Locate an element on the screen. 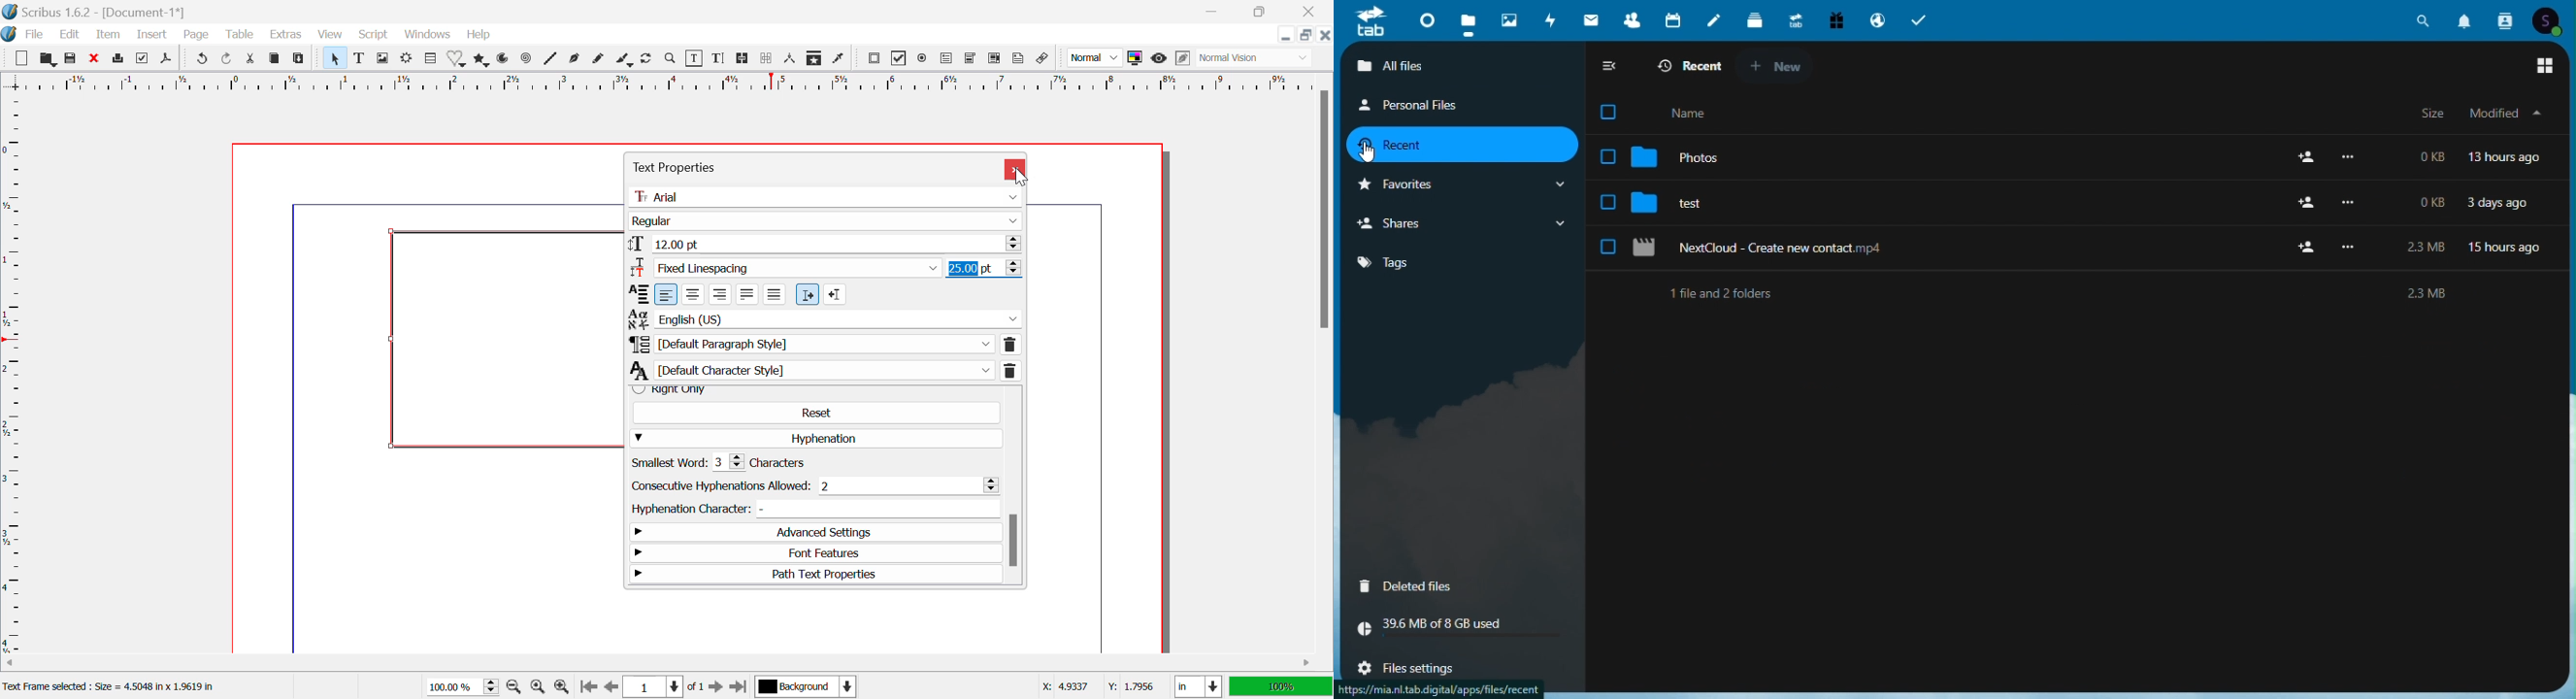 The height and width of the screenshot is (700, 2576). Insert is located at coordinates (154, 35).